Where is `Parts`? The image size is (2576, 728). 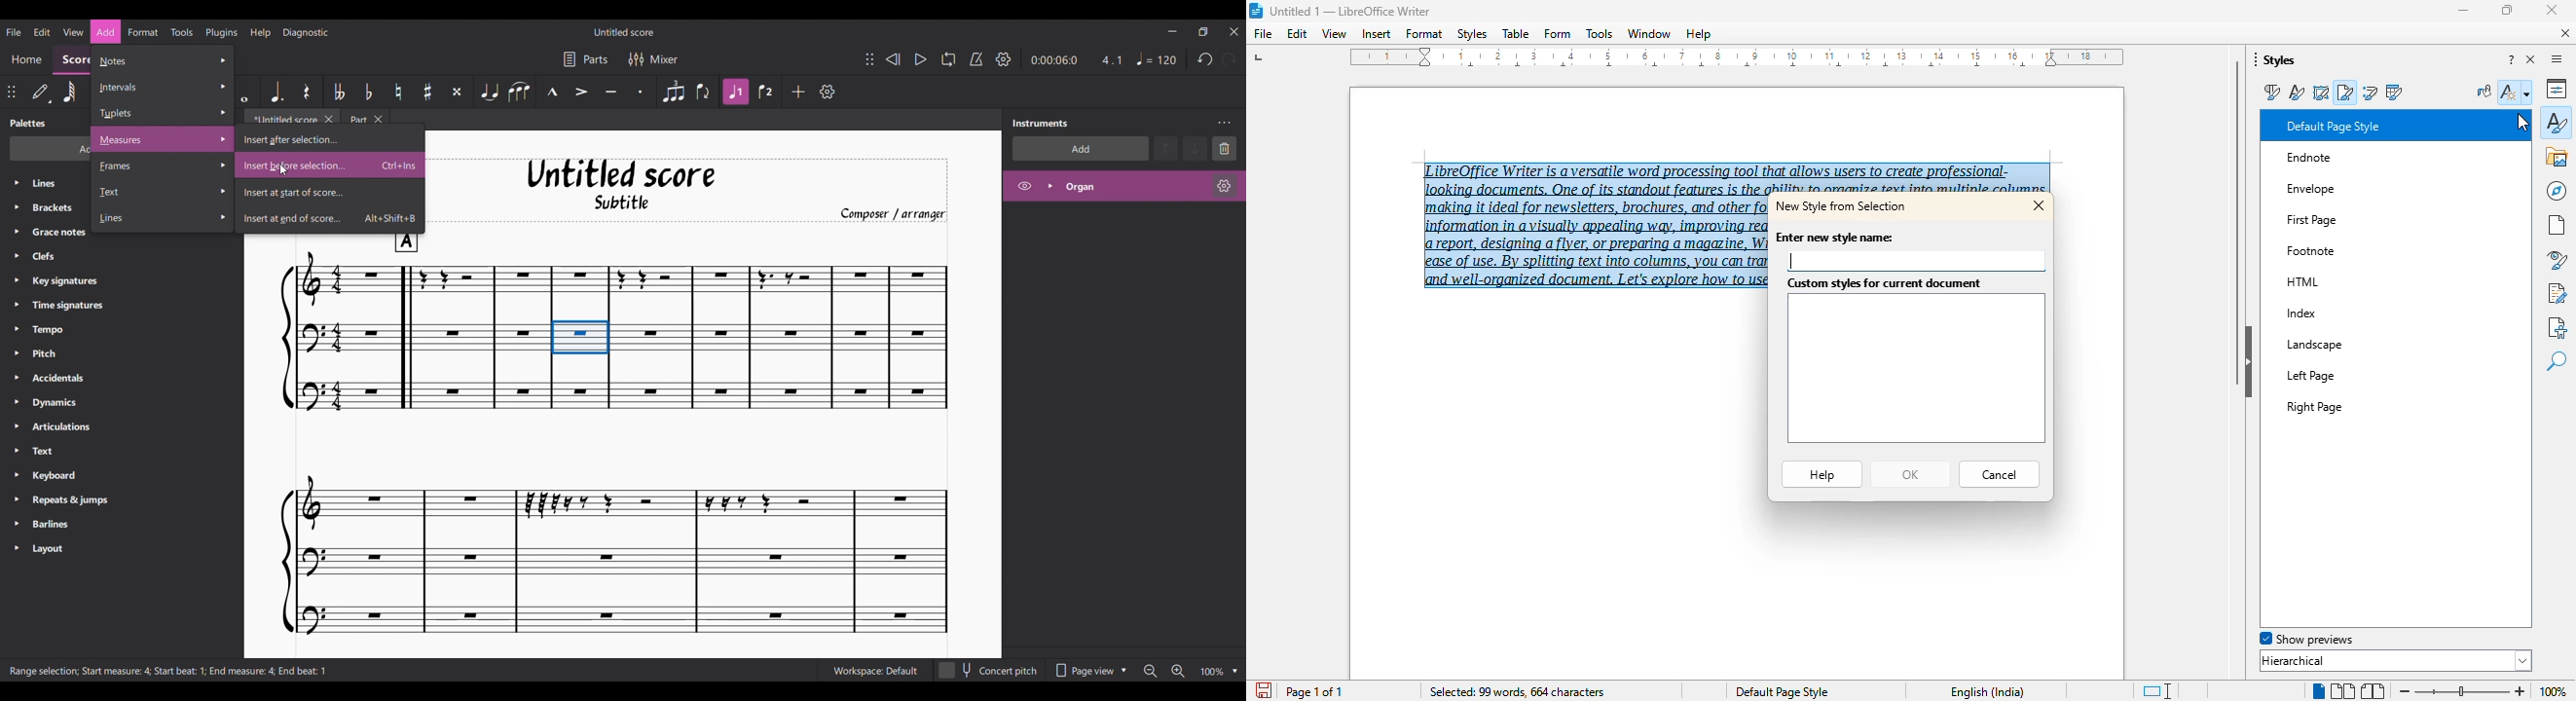
Parts is located at coordinates (585, 60).